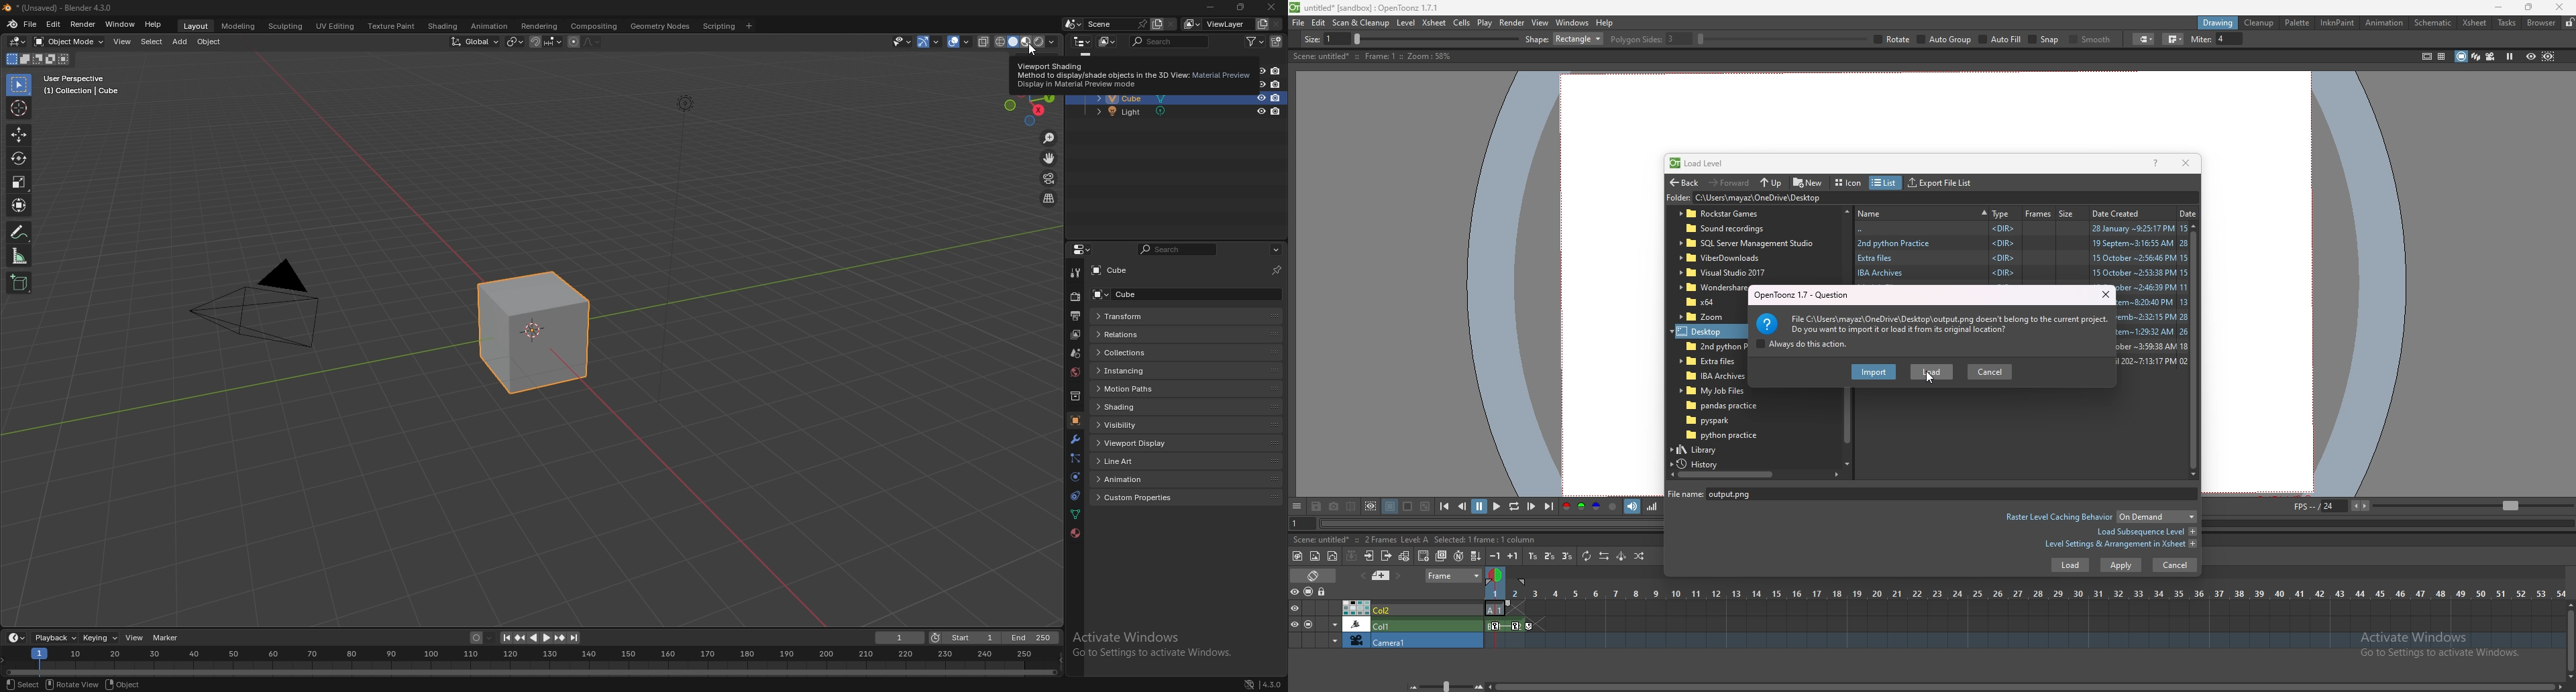  What do you see at coordinates (1240, 7) in the screenshot?
I see `resize` at bounding box center [1240, 7].